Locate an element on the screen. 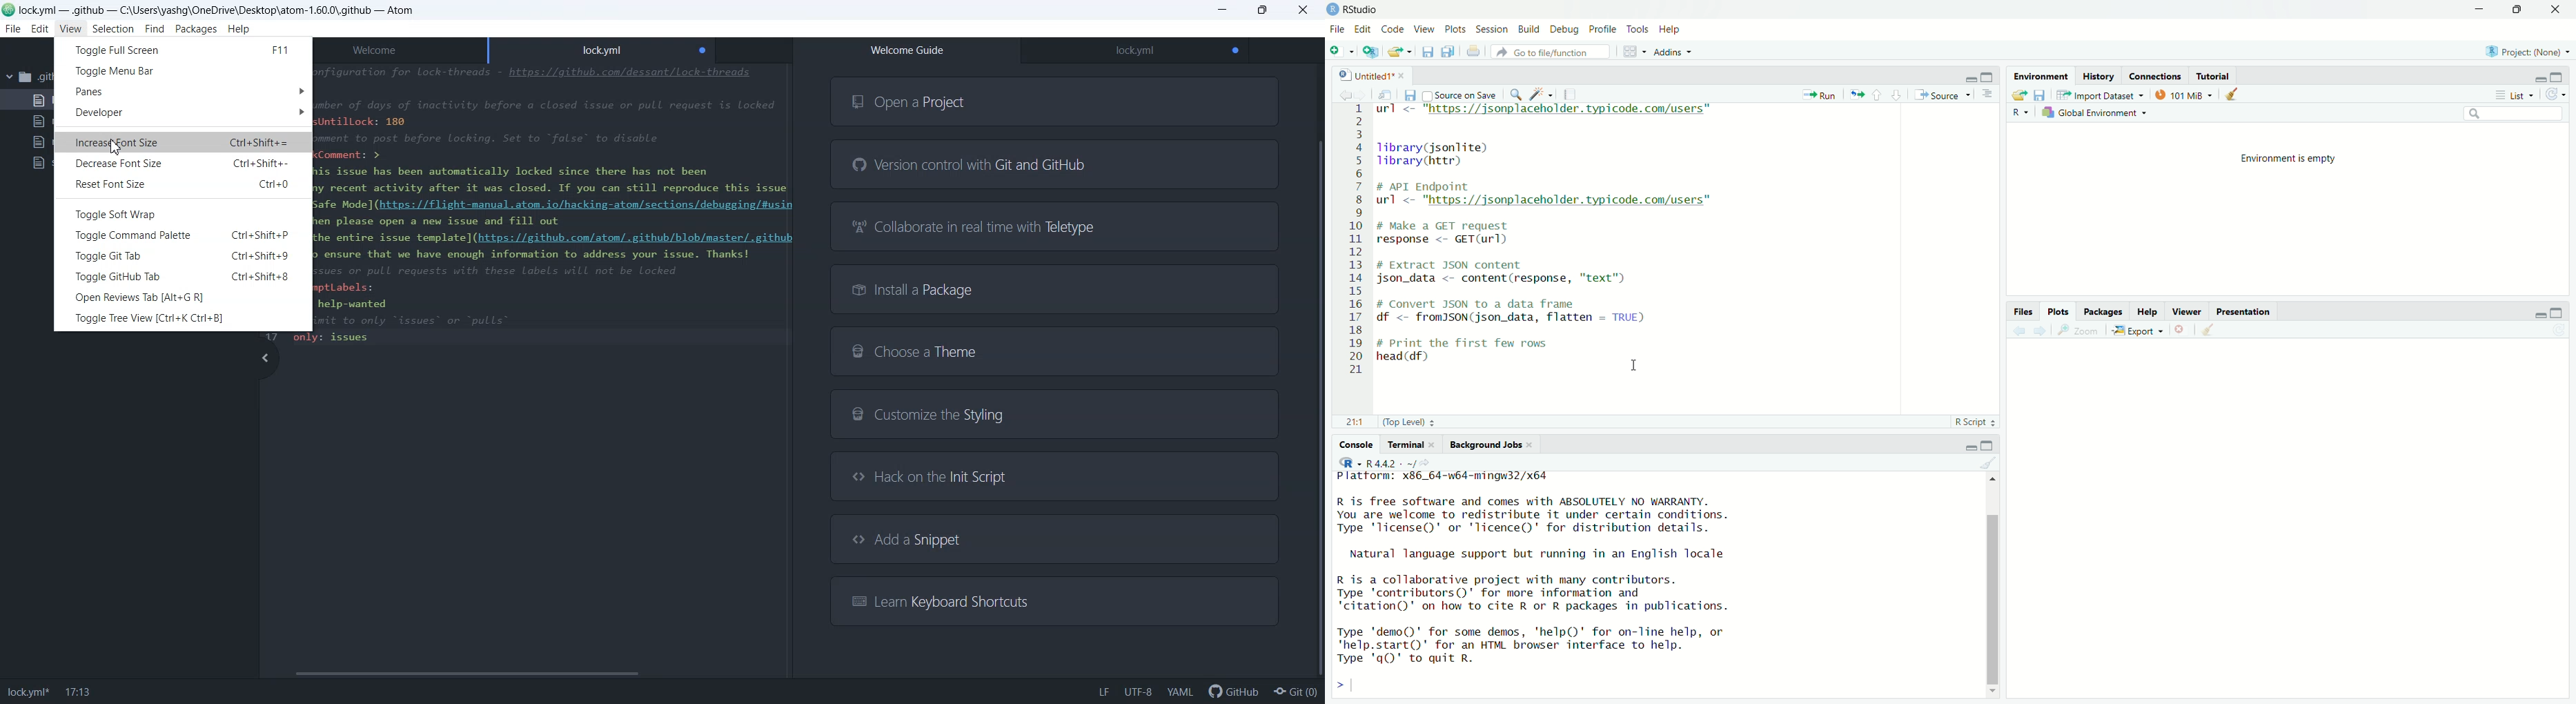 This screenshot has width=2576, height=728. Workplace panes is located at coordinates (1635, 51).